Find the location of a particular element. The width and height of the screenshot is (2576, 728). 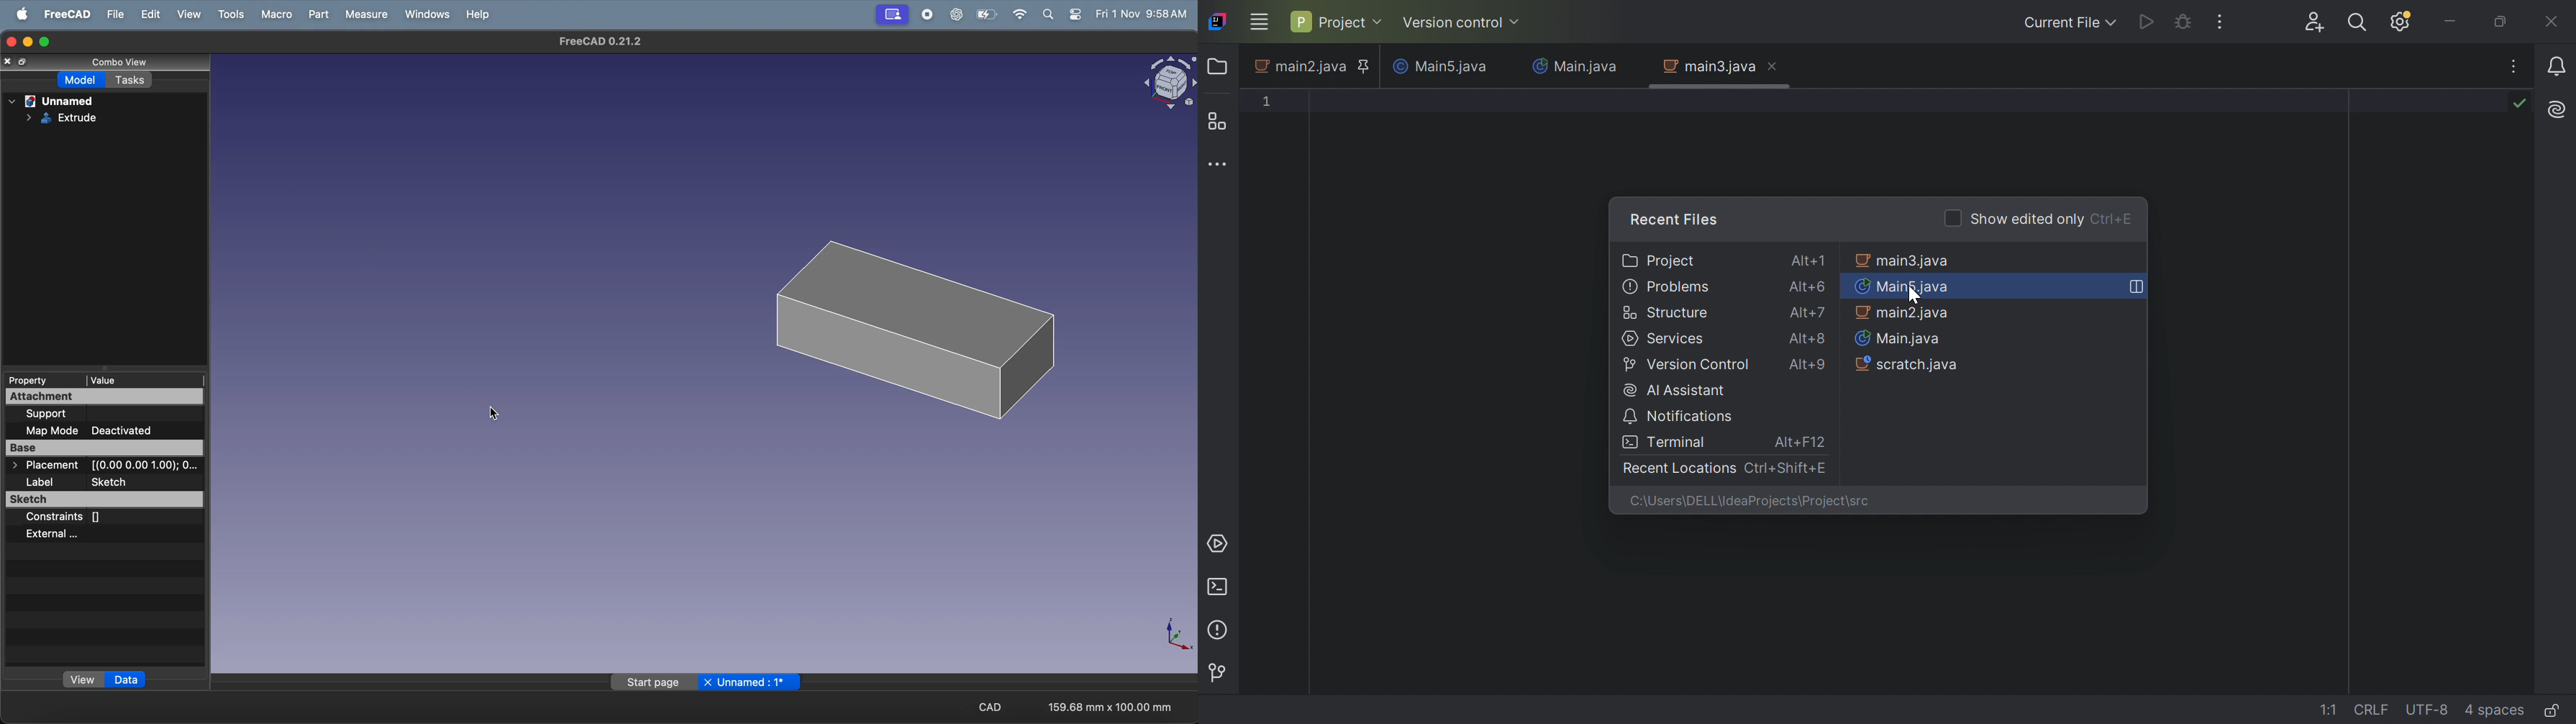

3D rectangle is located at coordinates (905, 329).